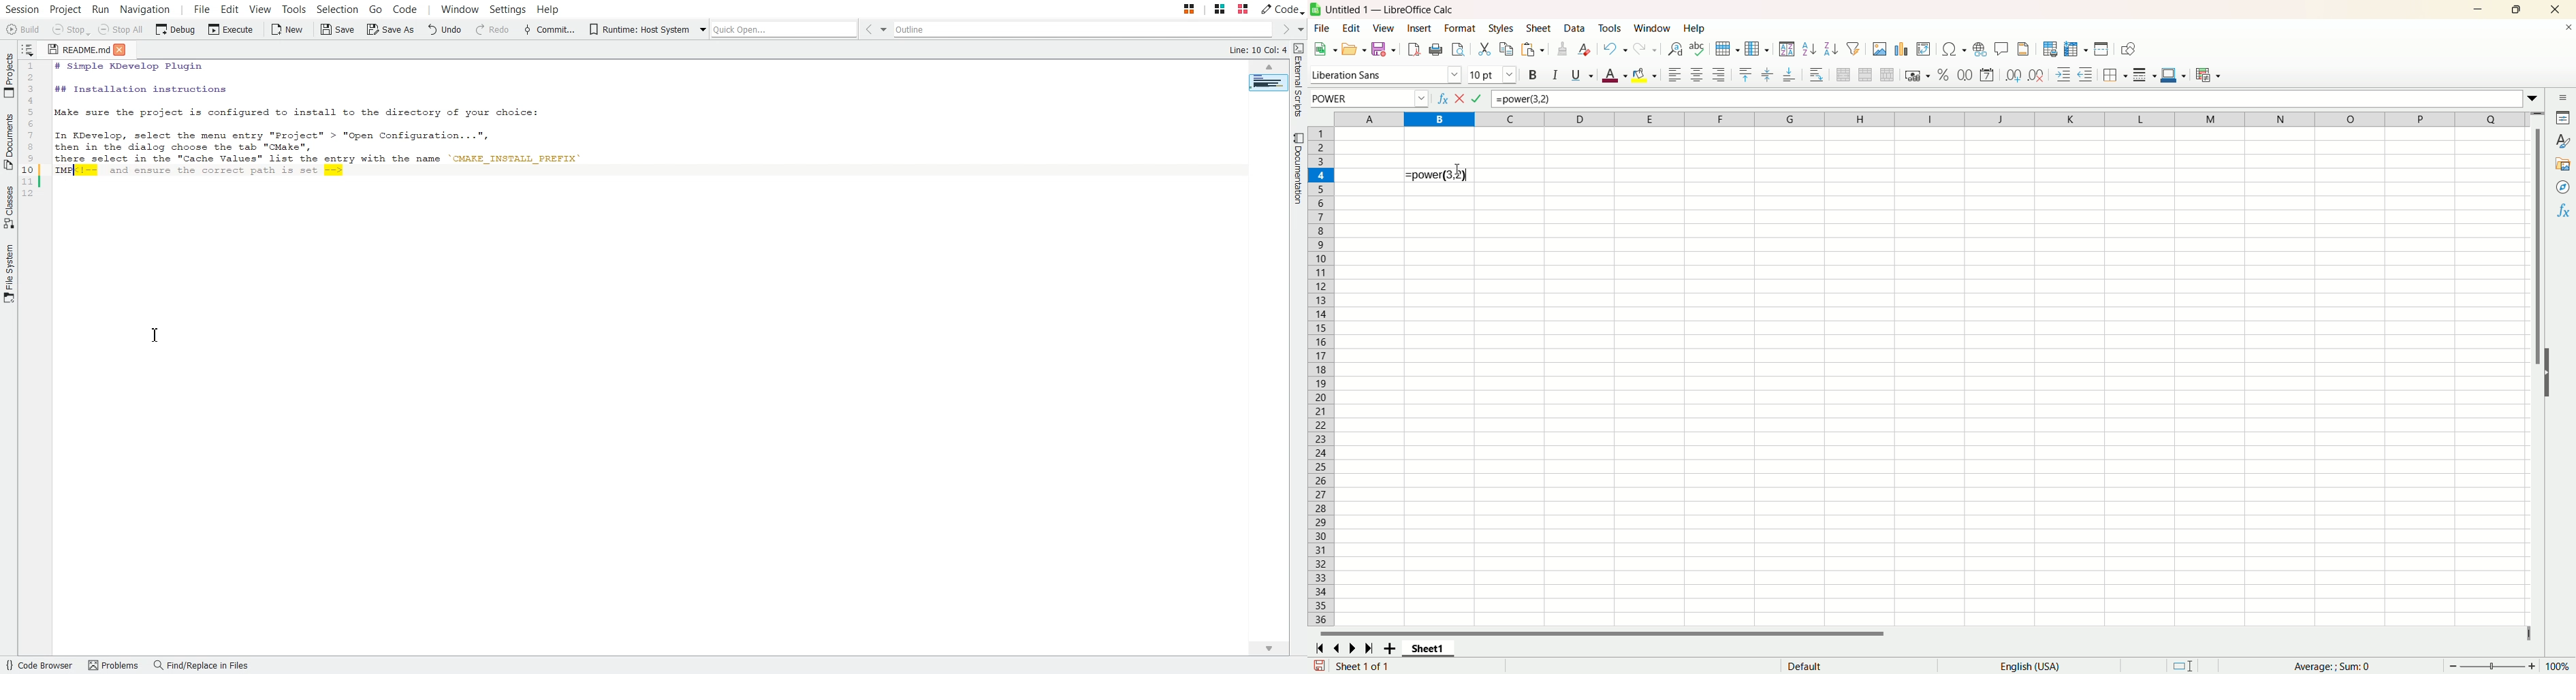  I want to click on sort, so click(1787, 49).